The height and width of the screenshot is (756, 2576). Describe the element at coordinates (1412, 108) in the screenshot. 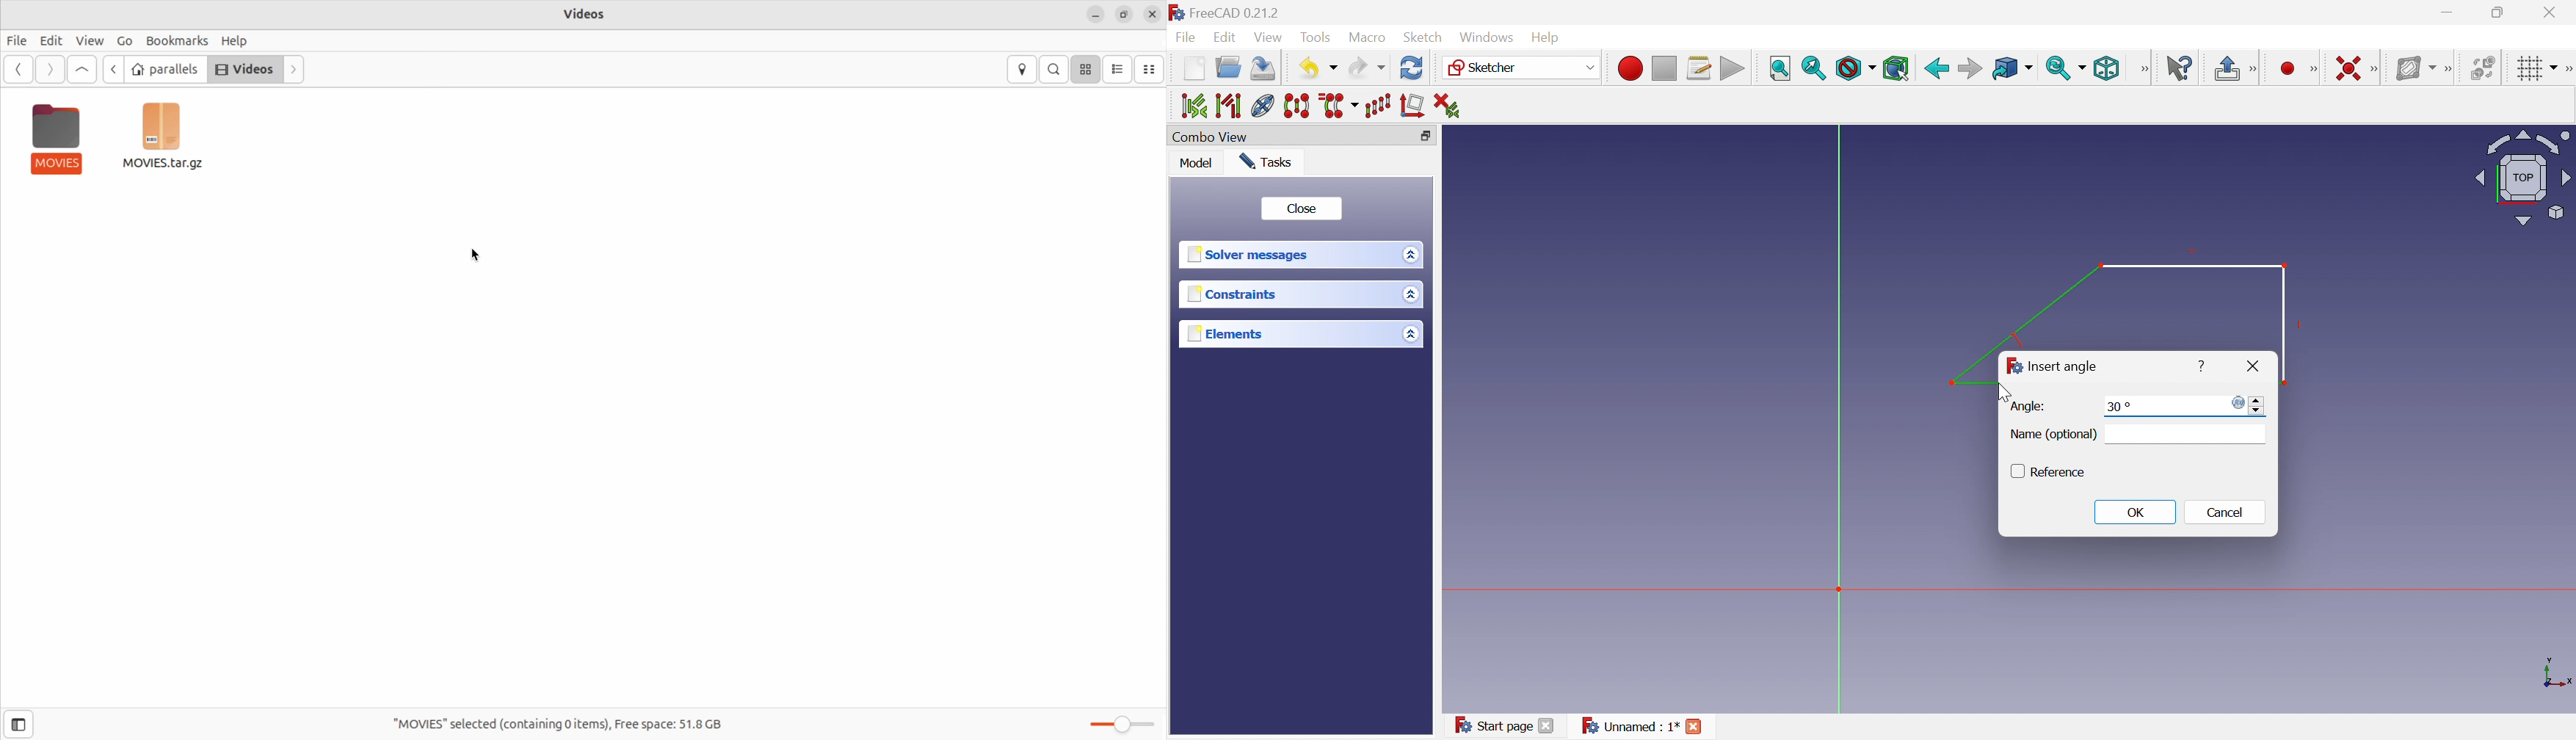

I see `Remove axes alignment` at that location.